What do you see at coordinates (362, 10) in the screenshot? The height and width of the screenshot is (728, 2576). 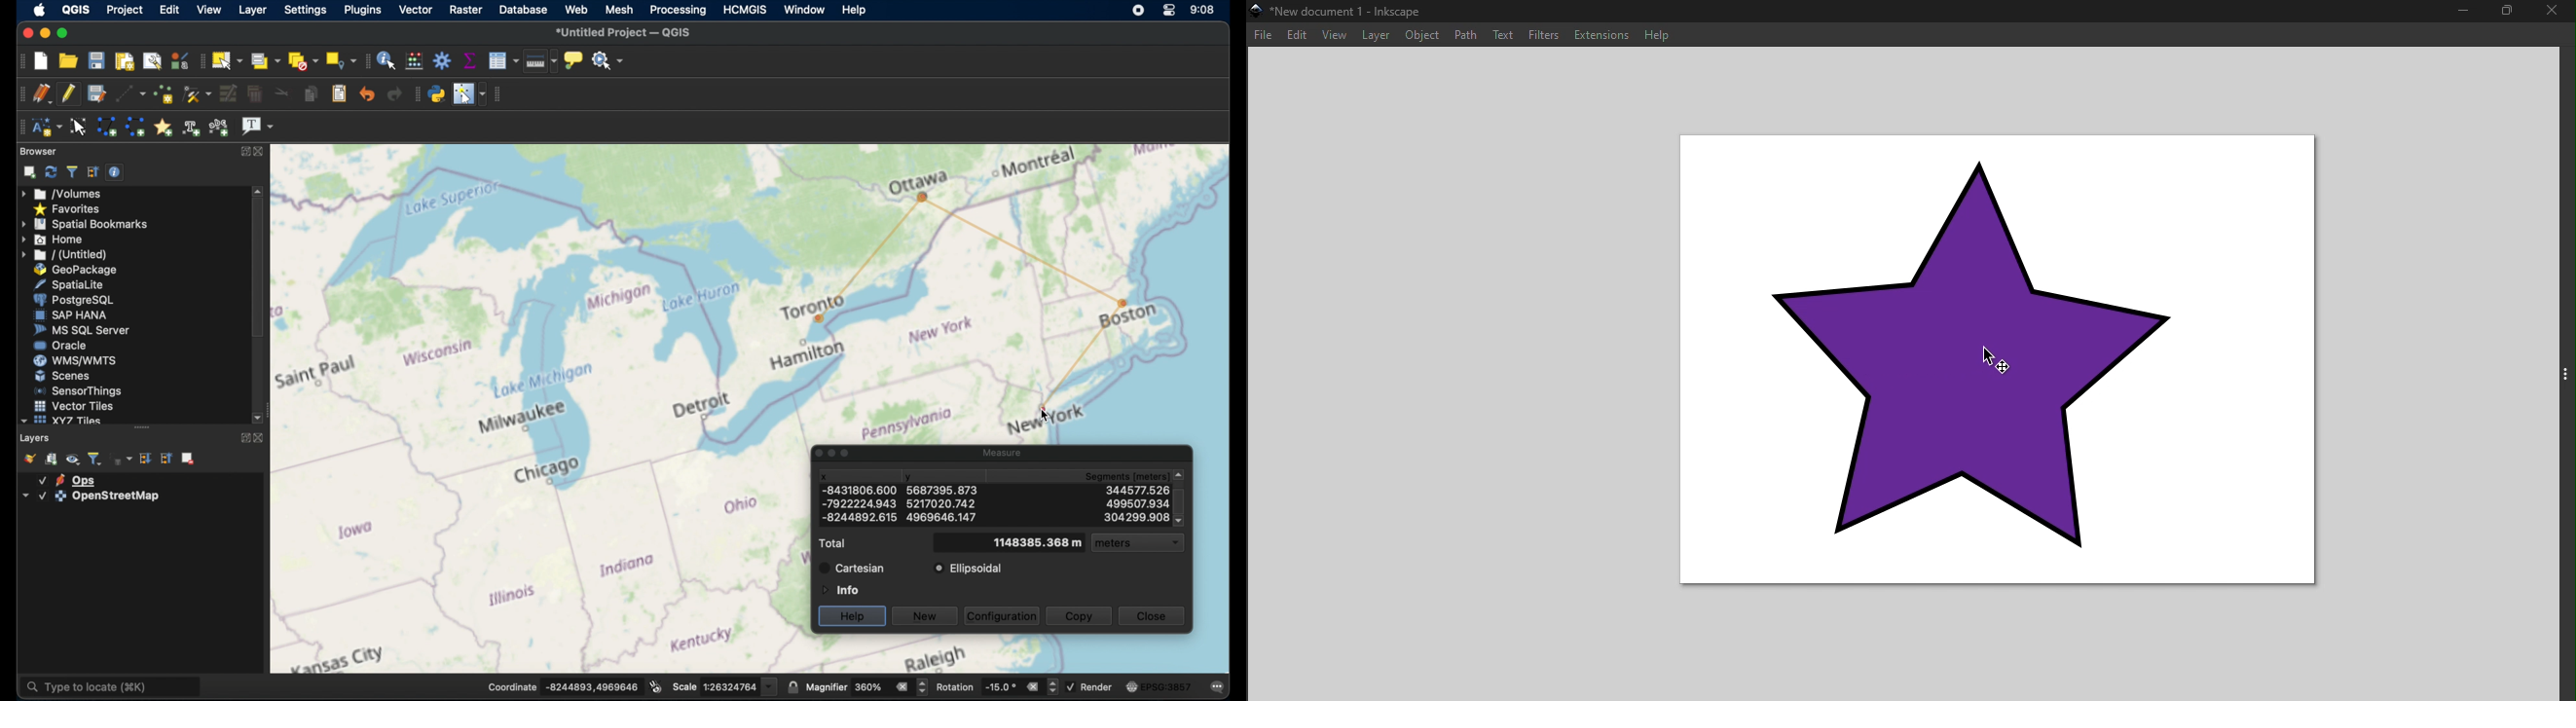 I see `plugins` at bounding box center [362, 10].